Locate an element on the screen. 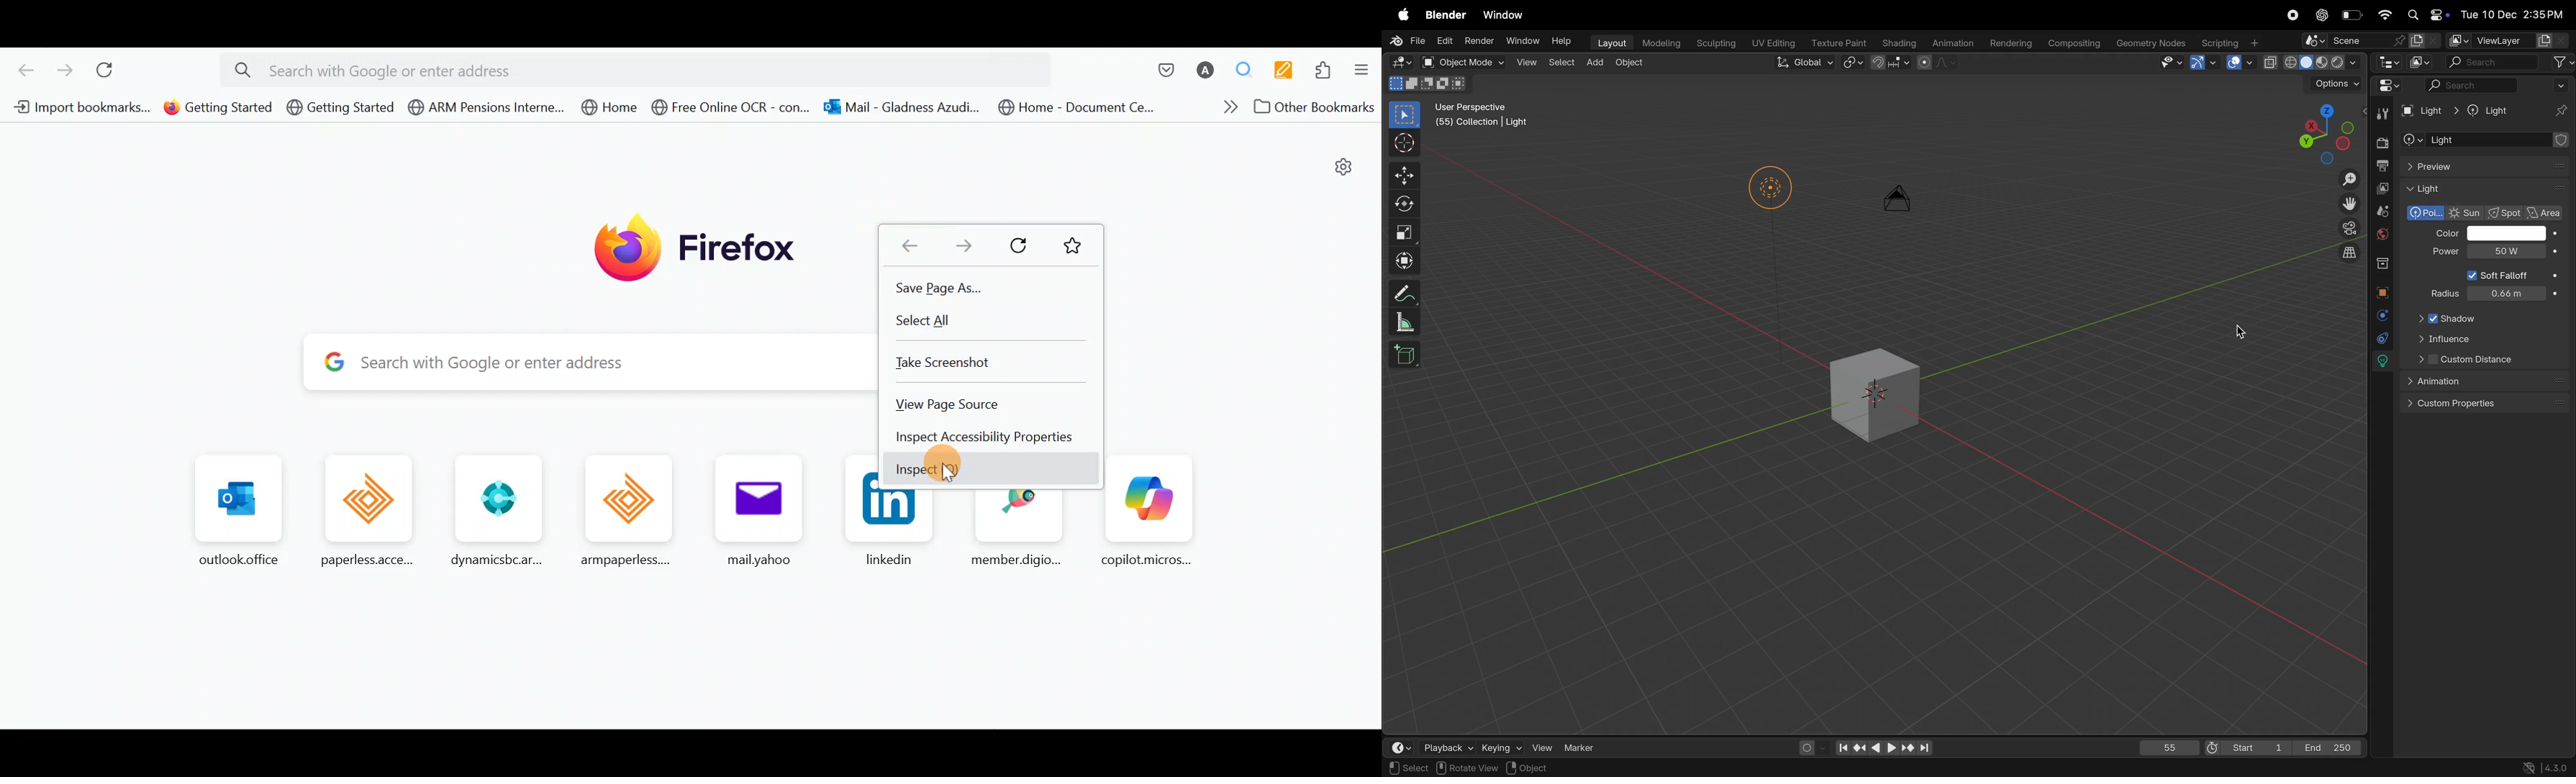  sculptiong is located at coordinates (1716, 41).